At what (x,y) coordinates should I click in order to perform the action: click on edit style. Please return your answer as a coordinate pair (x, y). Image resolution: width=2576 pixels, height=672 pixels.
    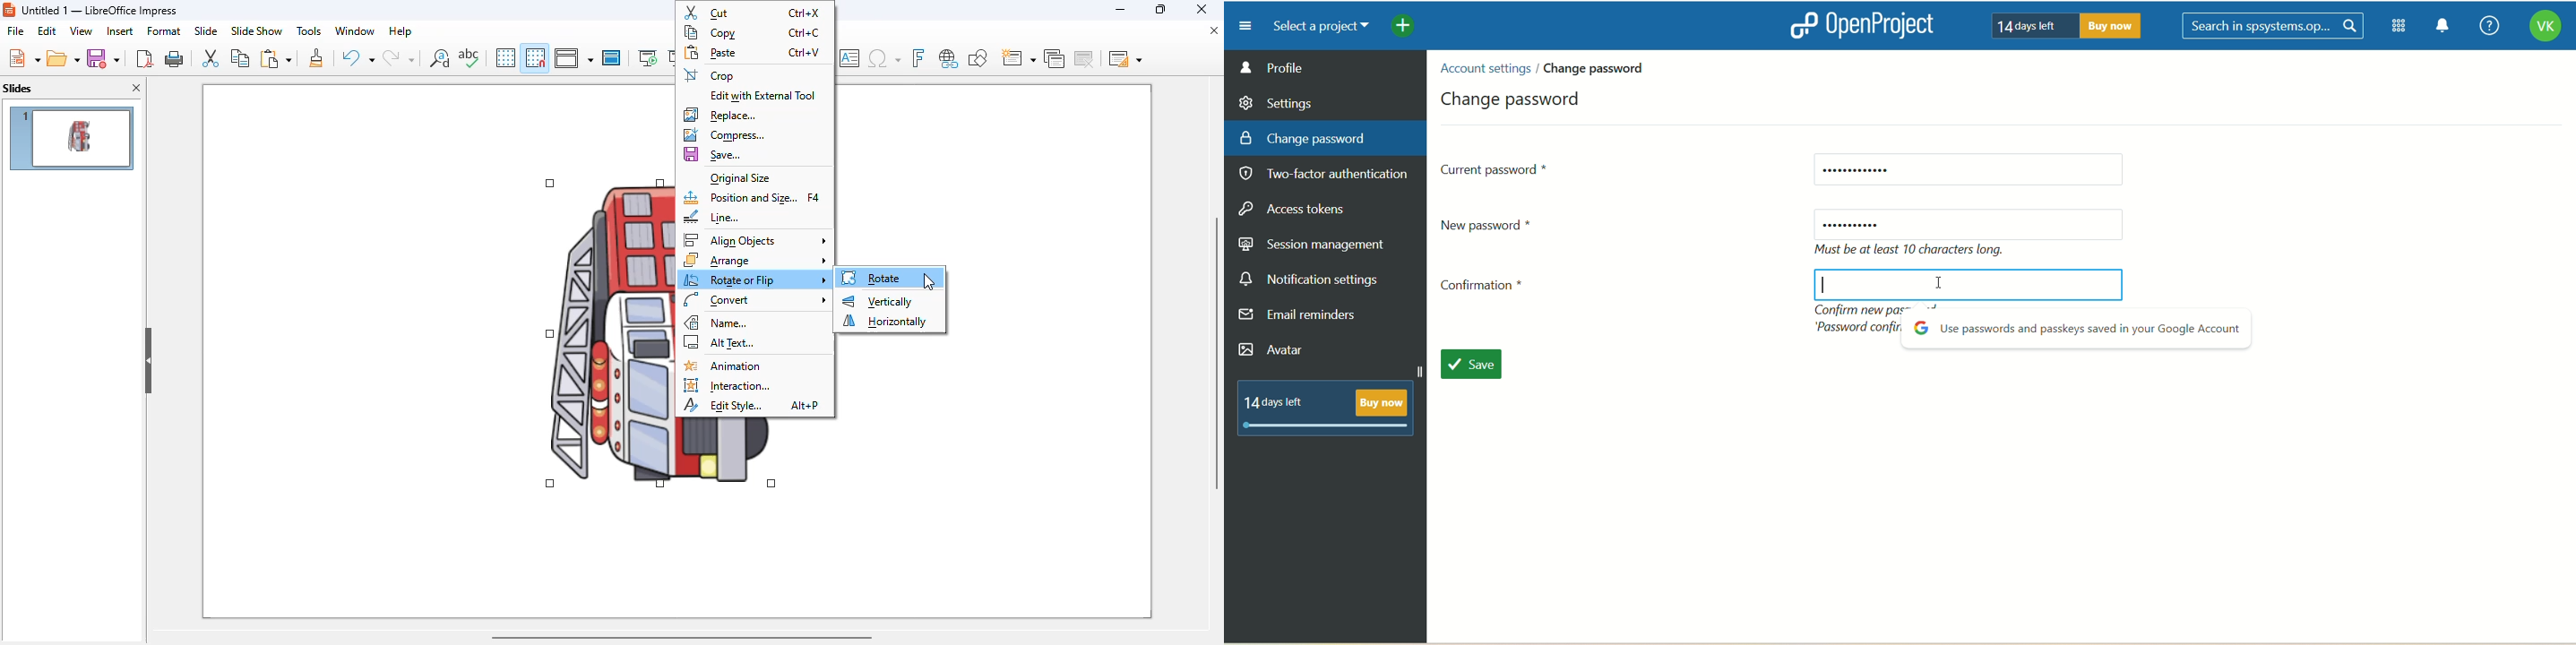
    Looking at the image, I should click on (752, 406).